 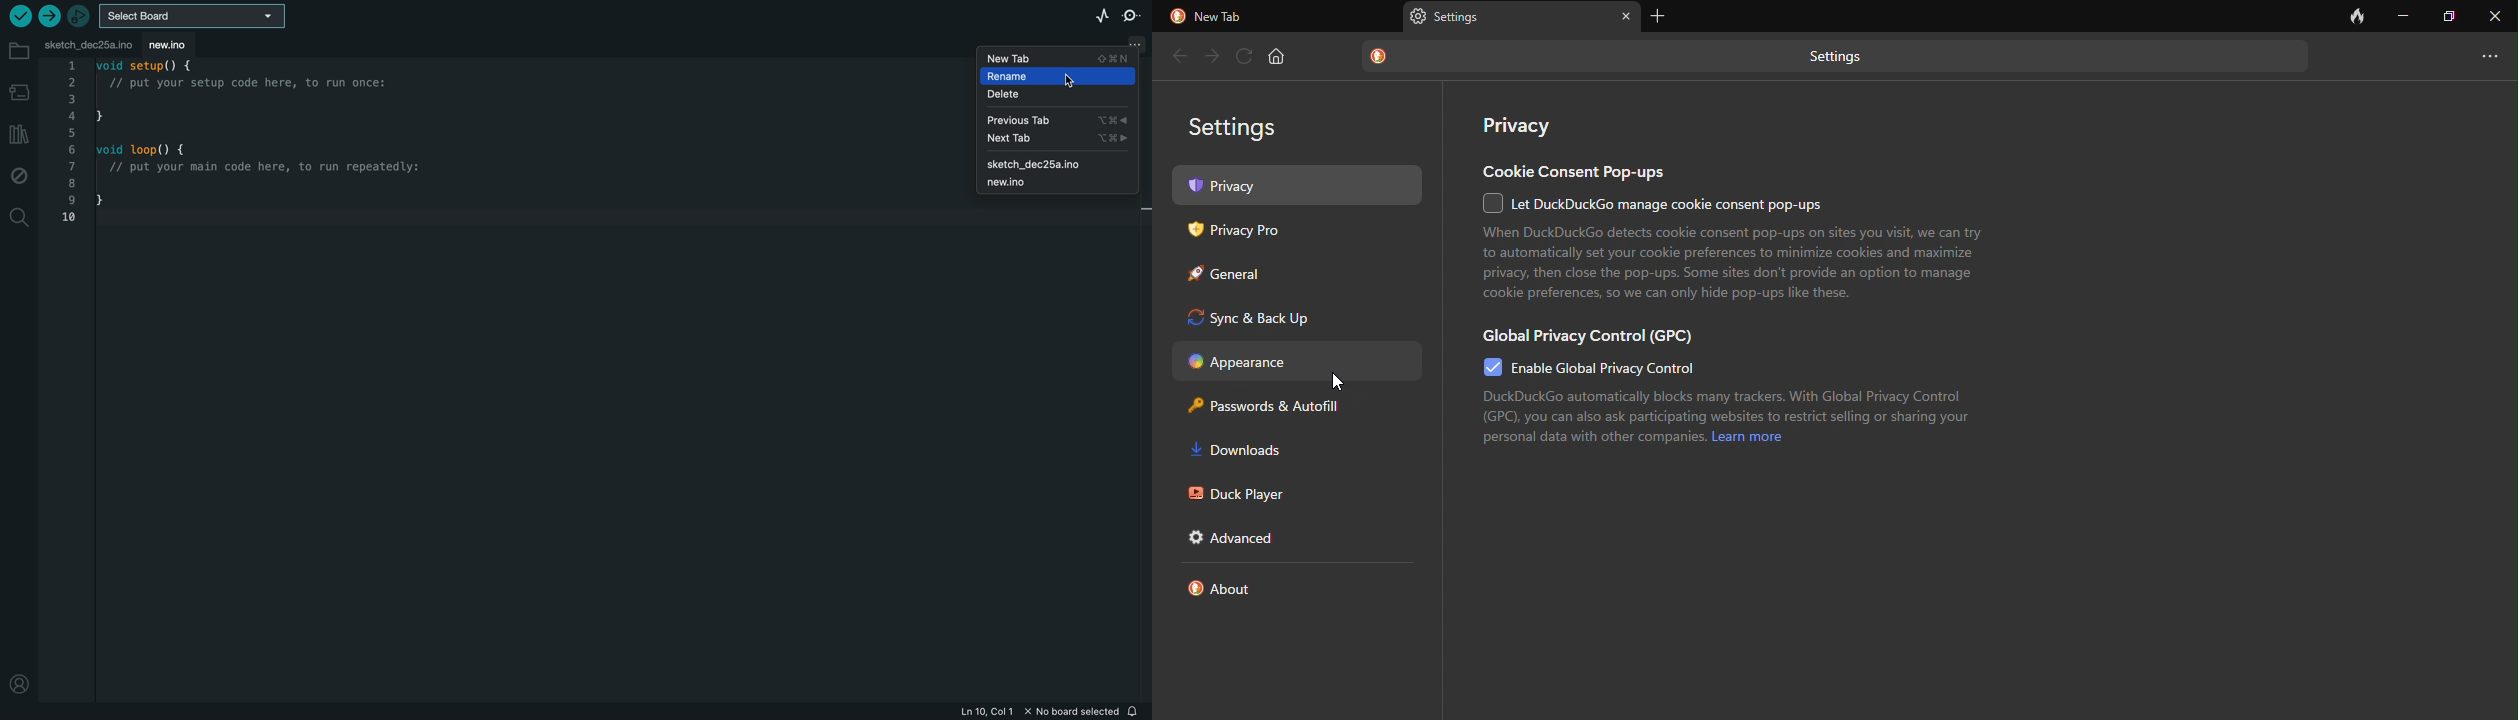 What do you see at coordinates (1627, 172) in the screenshot?
I see `cookie consent pop-ups` at bounding box center [1627, 172].